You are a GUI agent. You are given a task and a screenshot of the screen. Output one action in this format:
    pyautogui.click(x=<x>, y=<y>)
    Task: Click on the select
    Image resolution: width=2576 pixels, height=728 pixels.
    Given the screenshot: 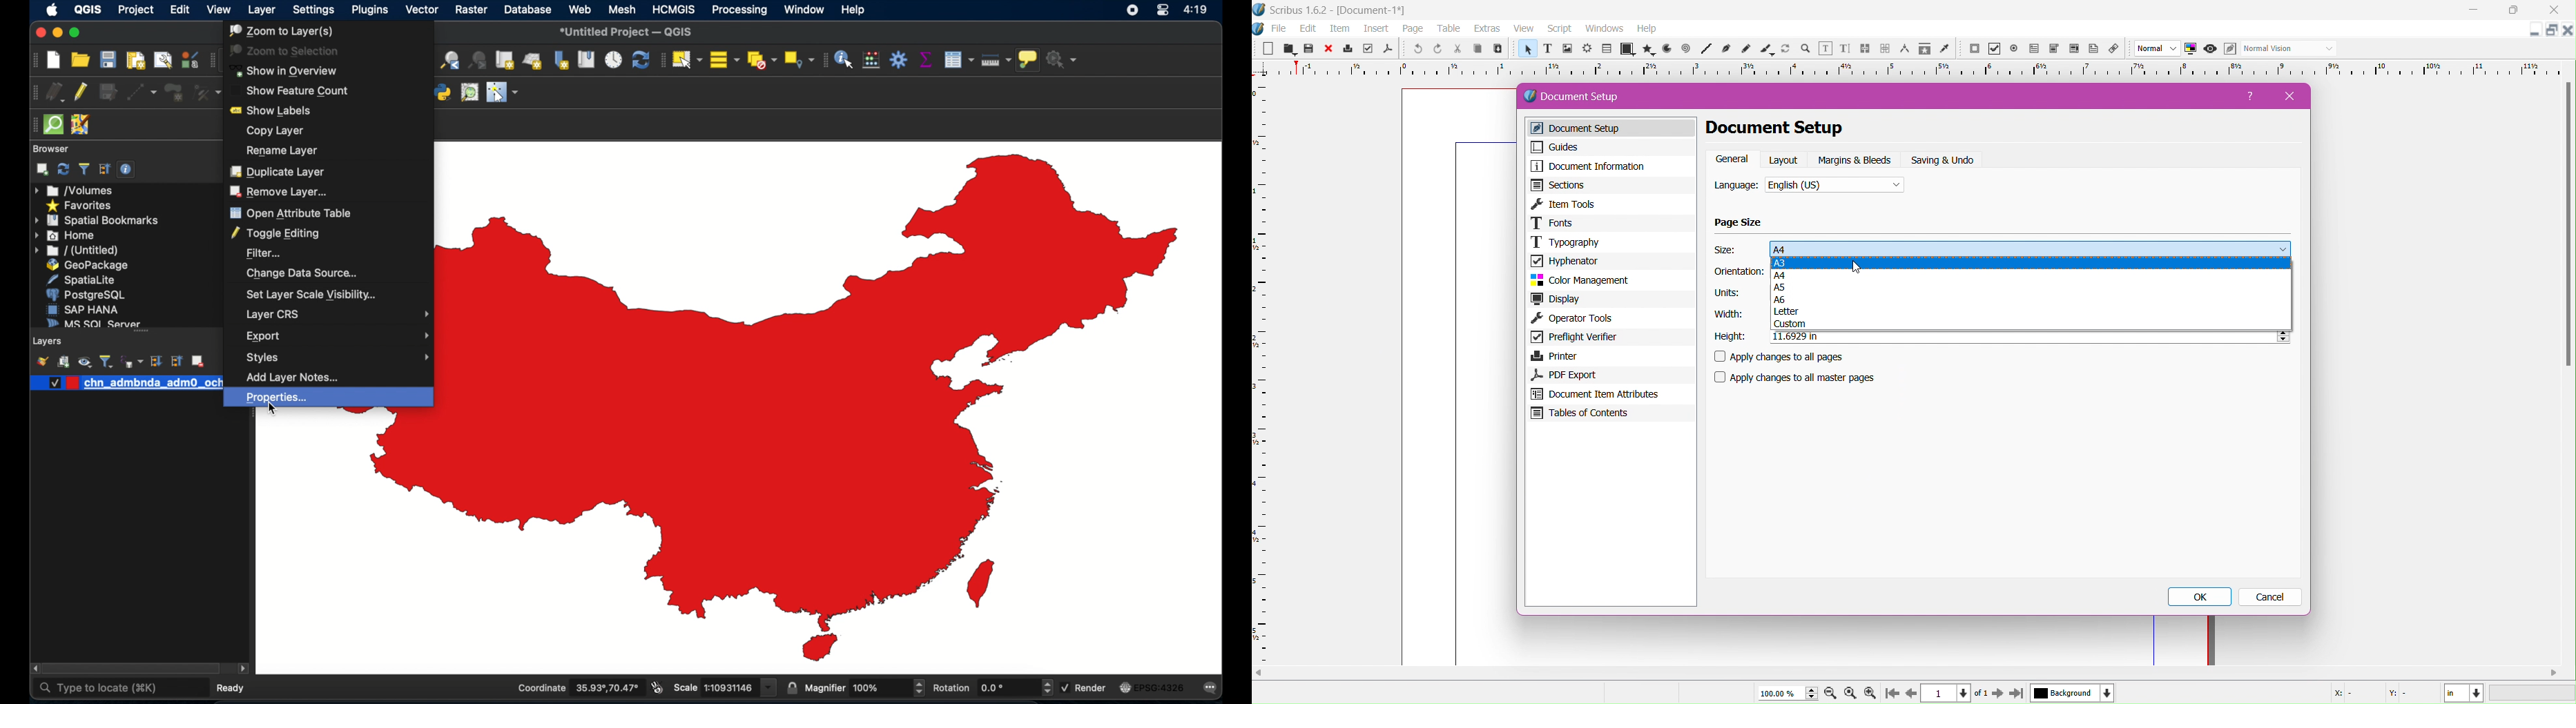 What is the action you would take?
    pyautogui.click(x=1526, y=51)
    